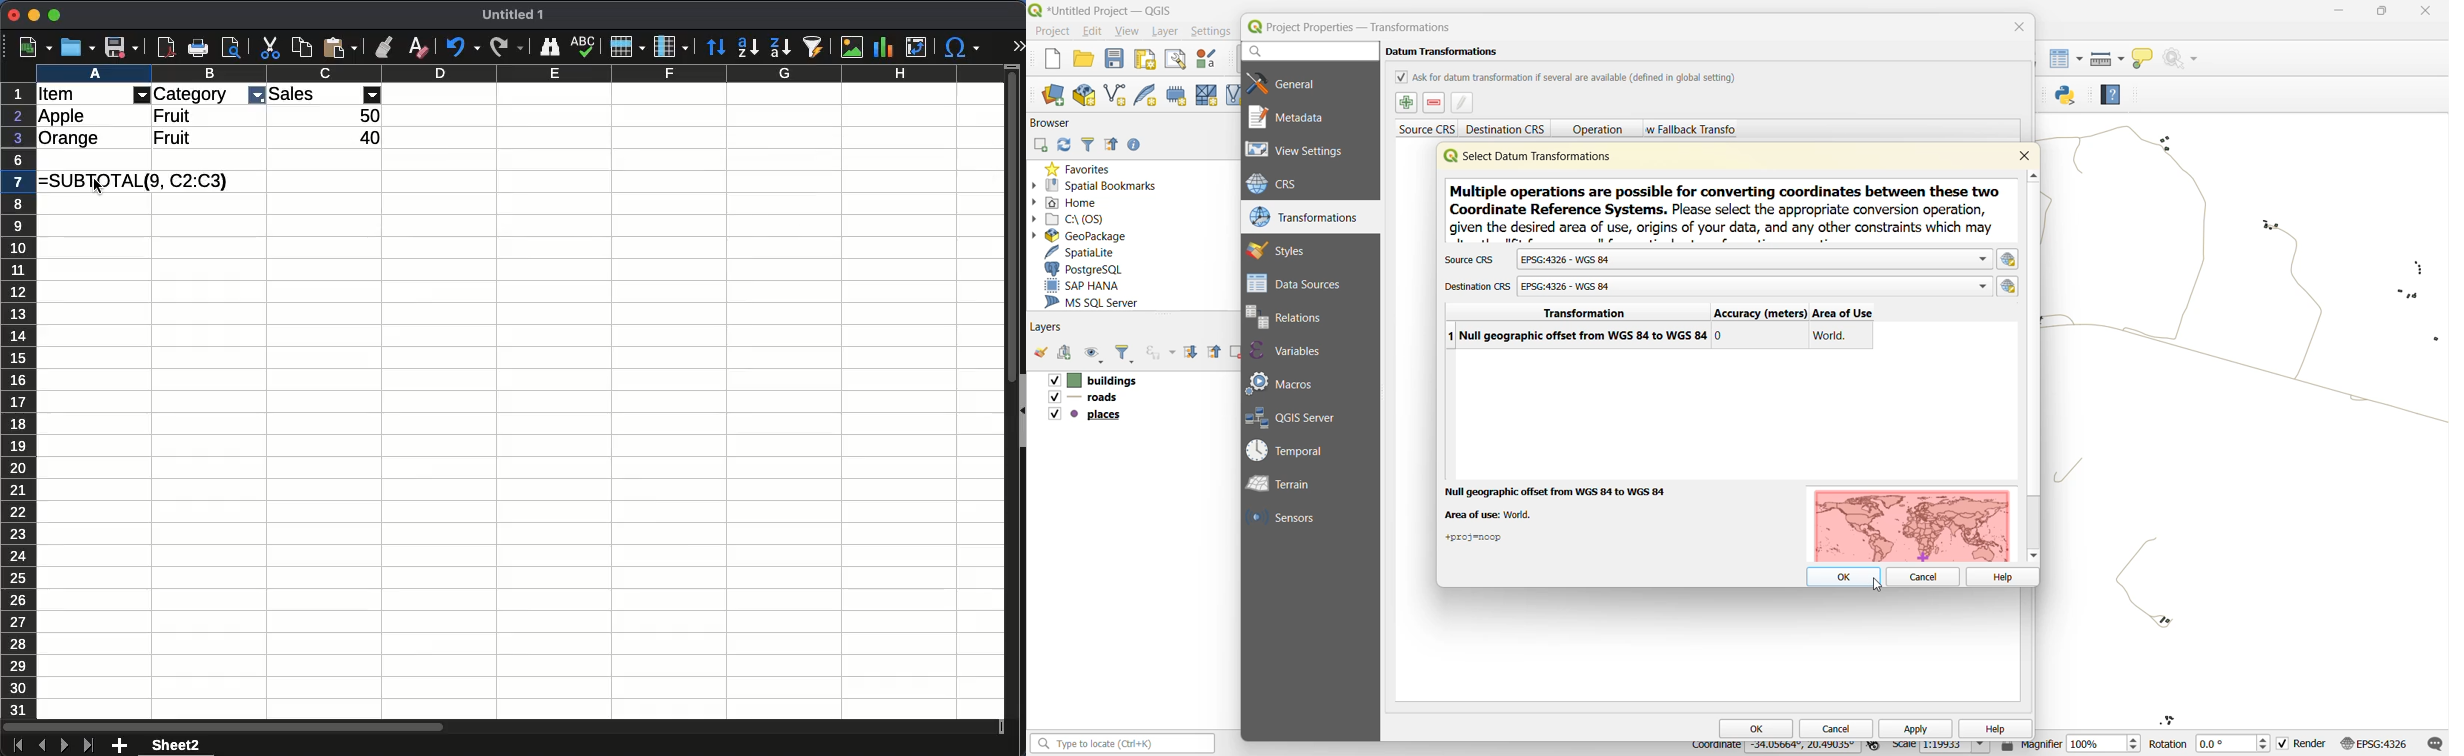  What do you see at coordinates (1008, 402) in the screenshot?
I see `scroll` at bounding box center [1008, 402].